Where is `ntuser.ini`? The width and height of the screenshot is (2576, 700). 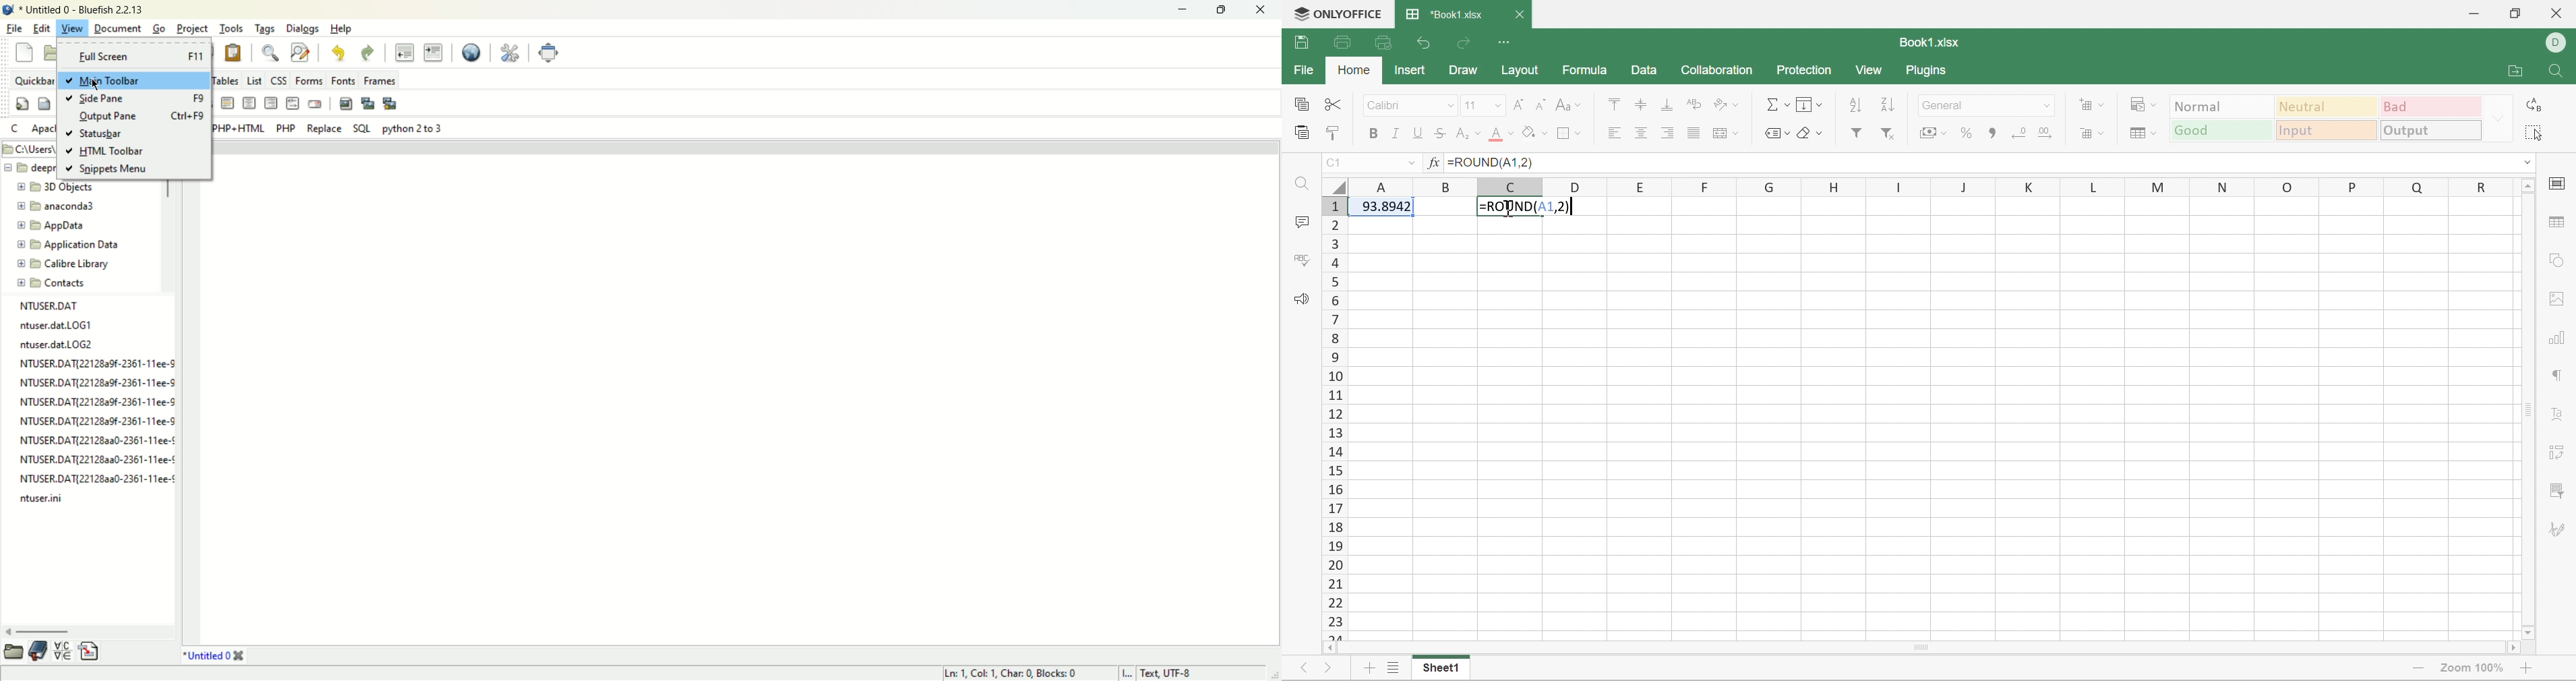
ntuser.ini is located at coordinates (42, 498).